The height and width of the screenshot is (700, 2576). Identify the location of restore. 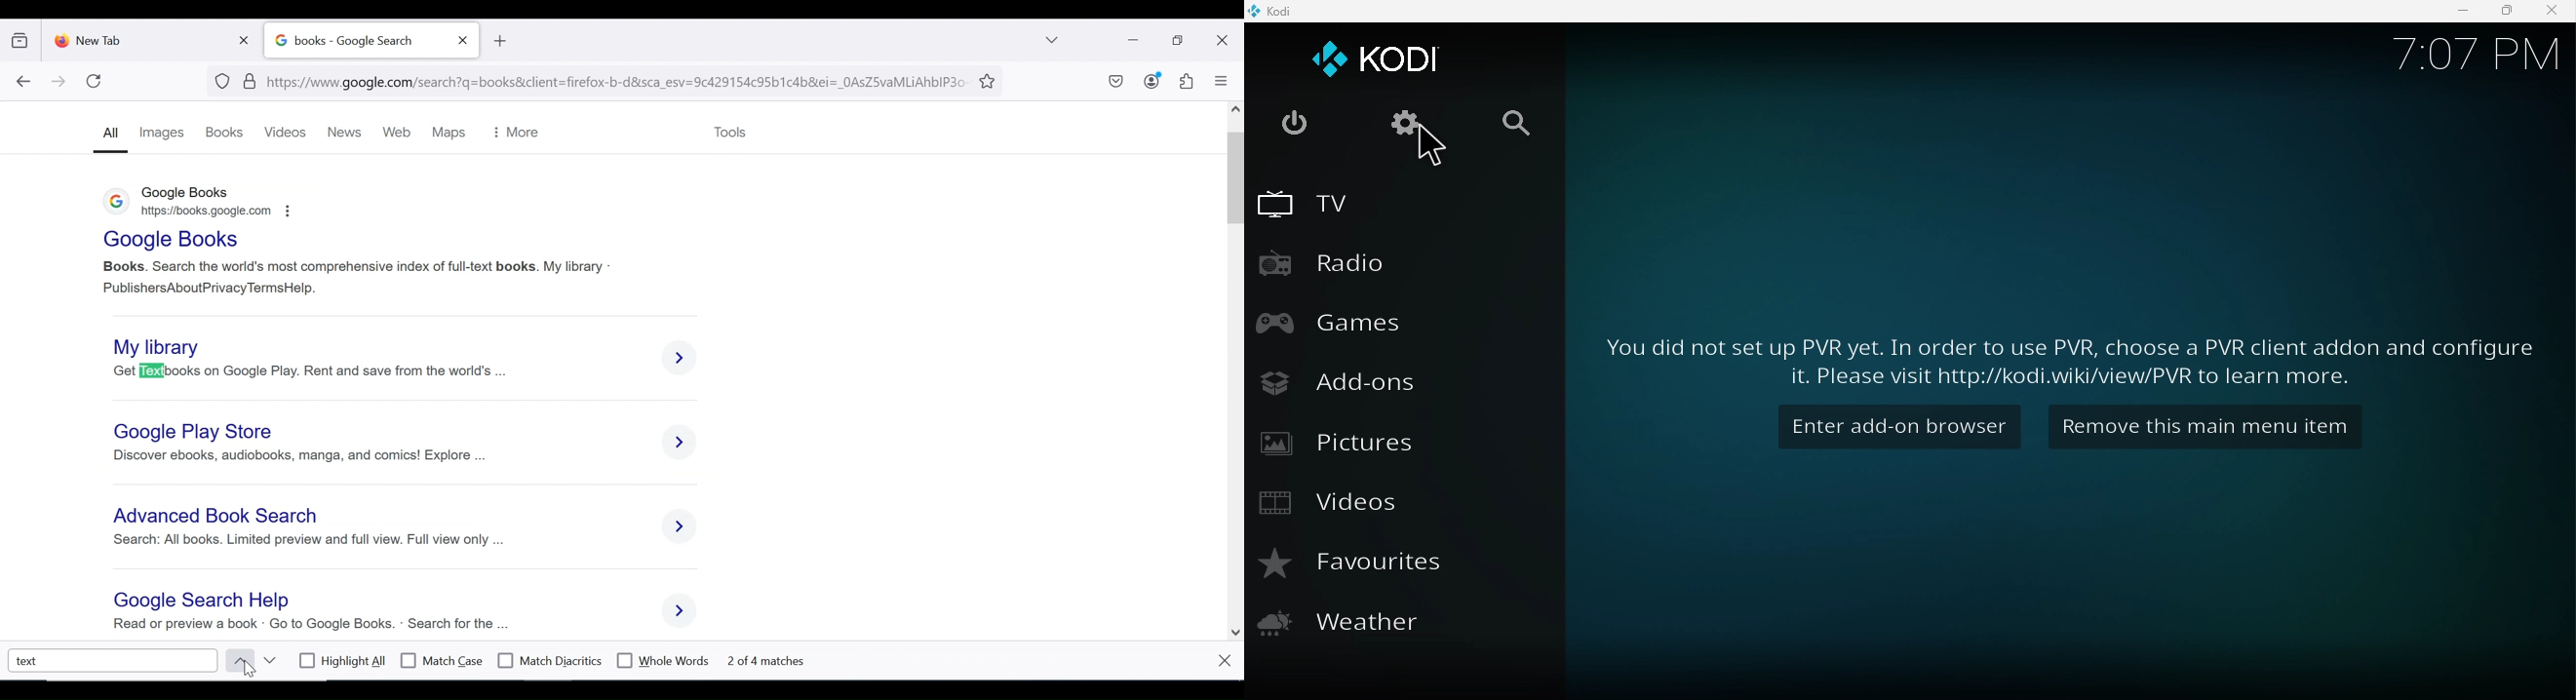
(1180, 41).